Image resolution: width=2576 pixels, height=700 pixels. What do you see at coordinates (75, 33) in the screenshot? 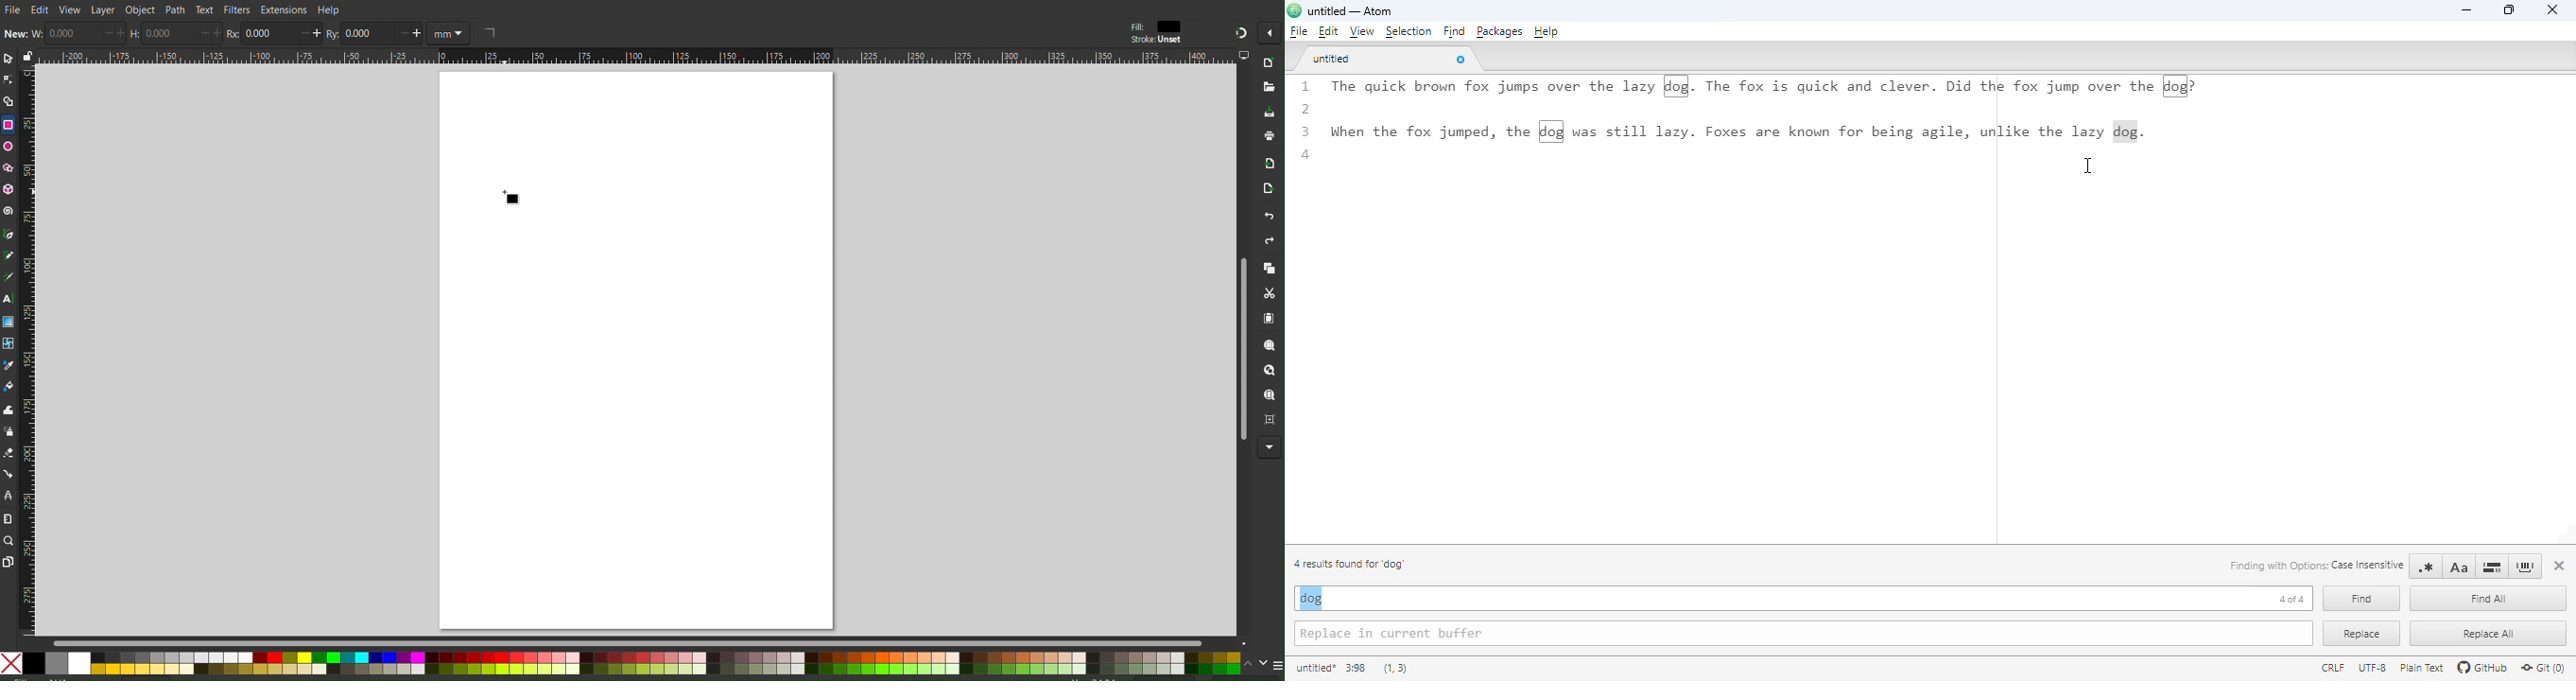
I see `0.000` at bounding box center [75, 33].